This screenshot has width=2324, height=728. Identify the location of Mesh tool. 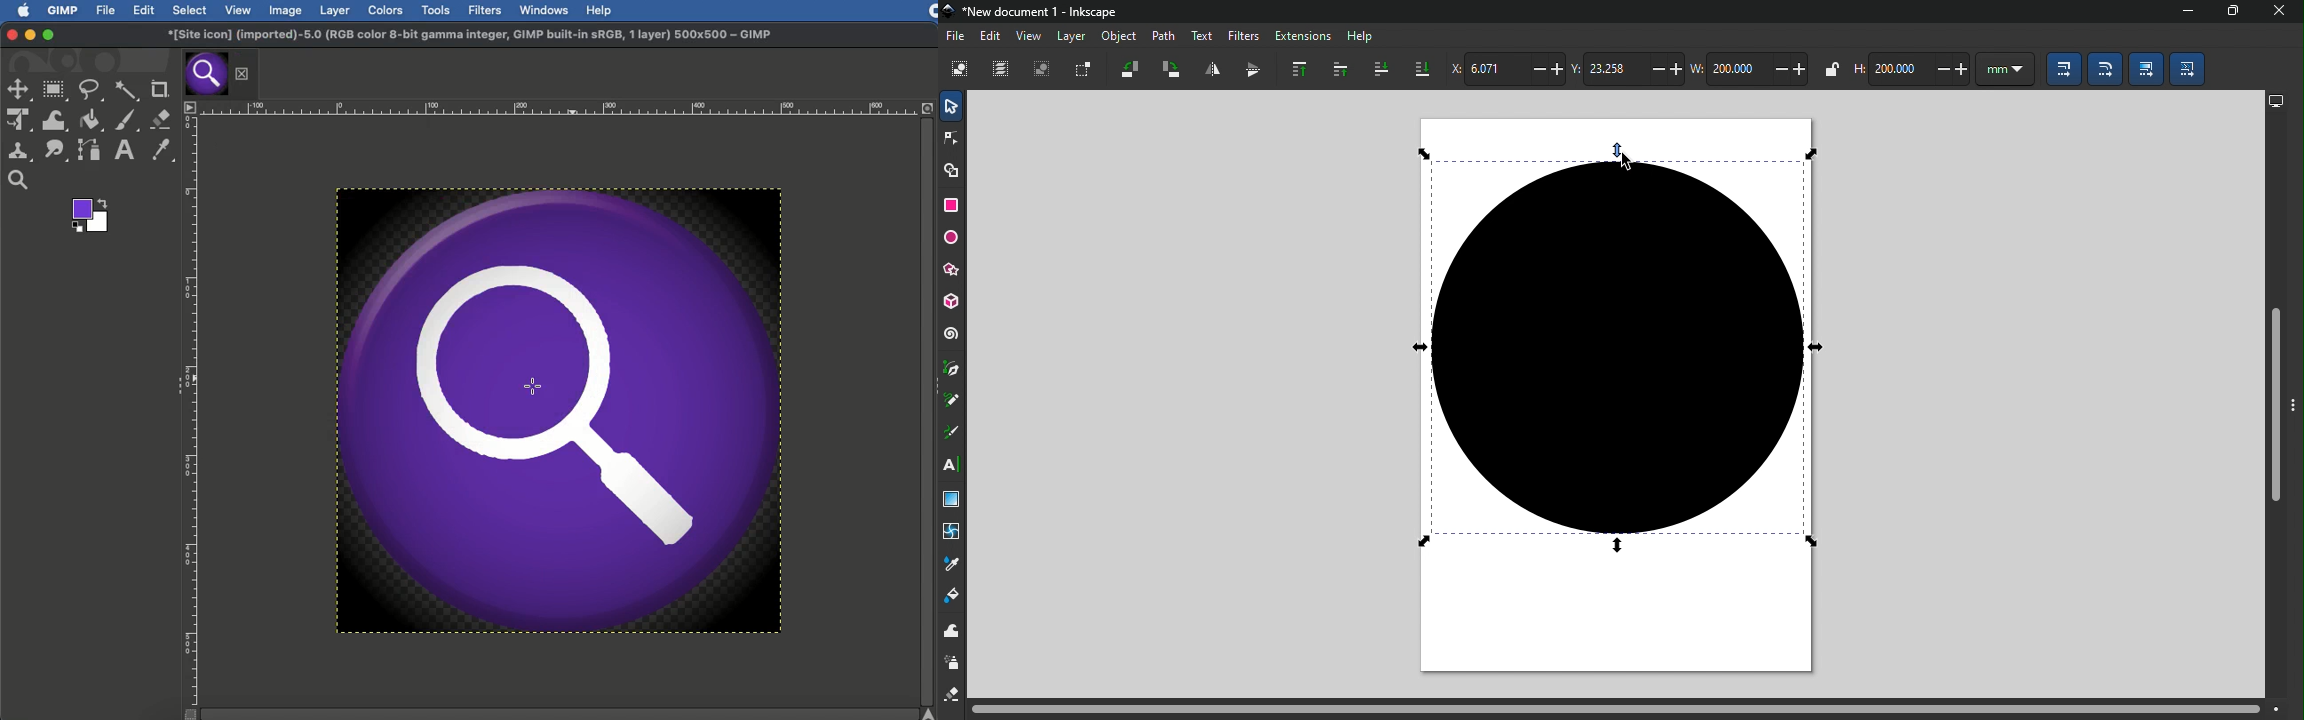
(952, 532).